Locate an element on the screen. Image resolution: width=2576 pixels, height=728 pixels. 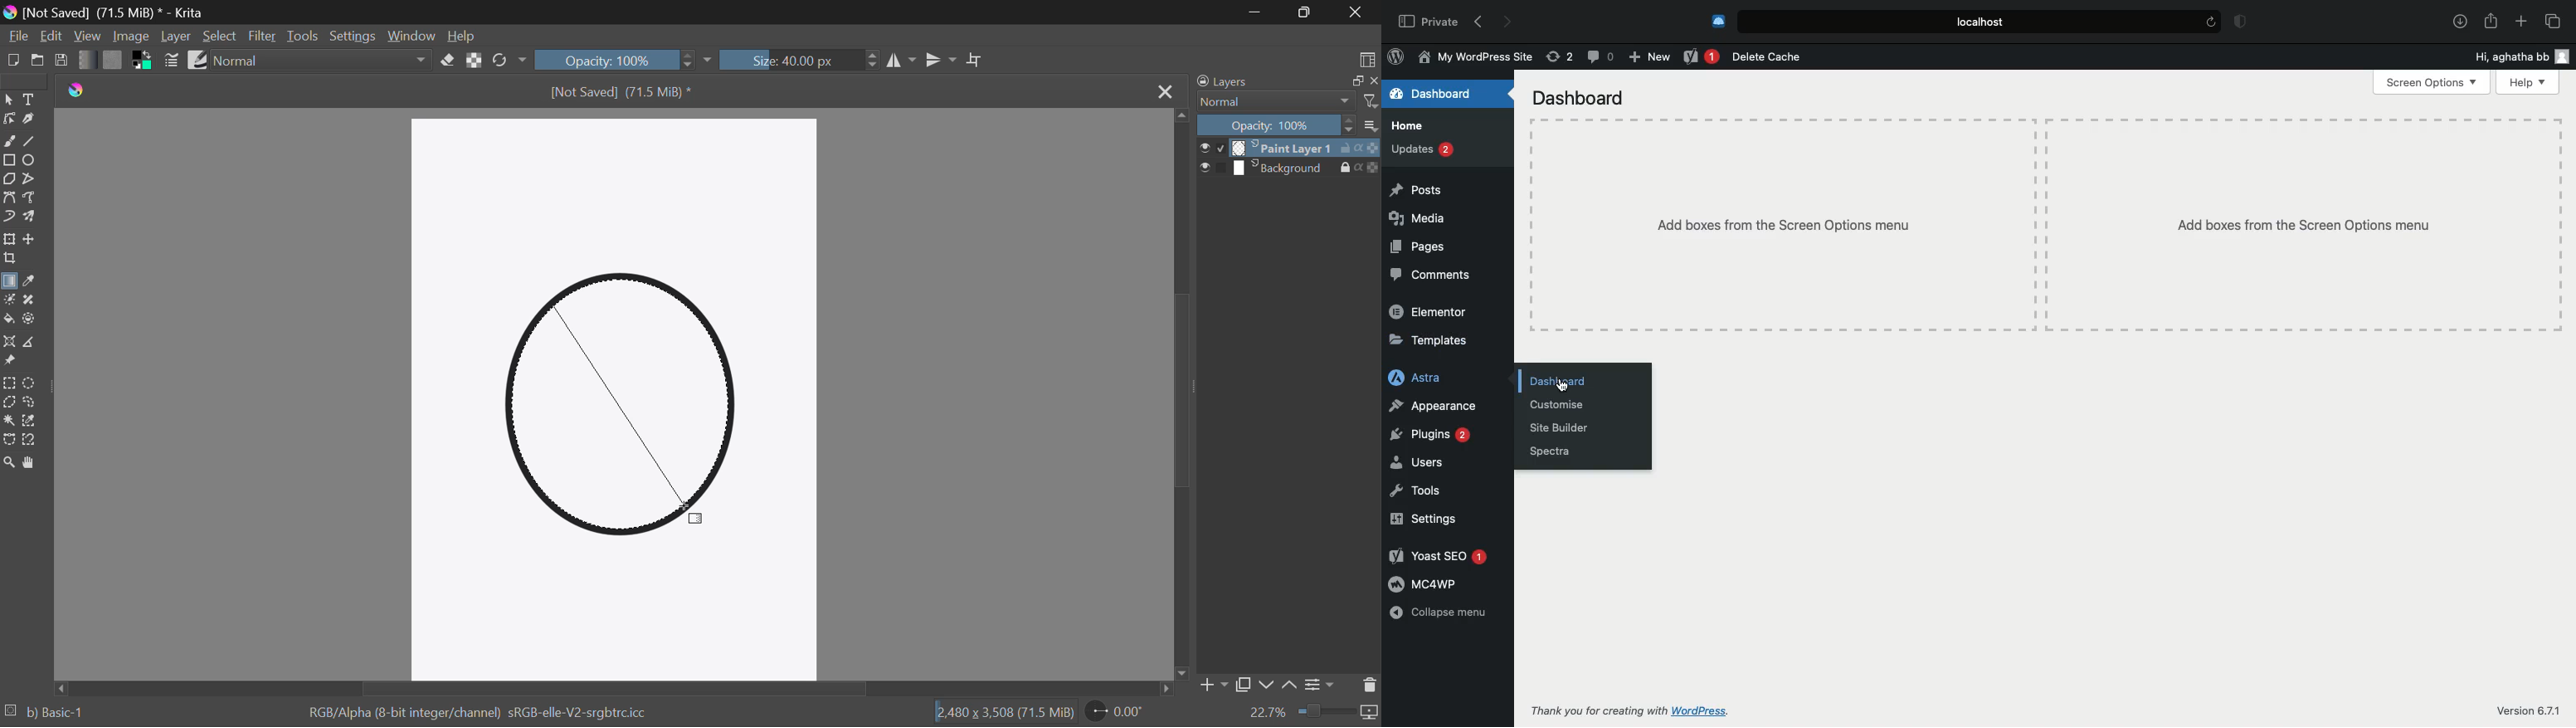
zoom value is located at coordinates (1269, 713).